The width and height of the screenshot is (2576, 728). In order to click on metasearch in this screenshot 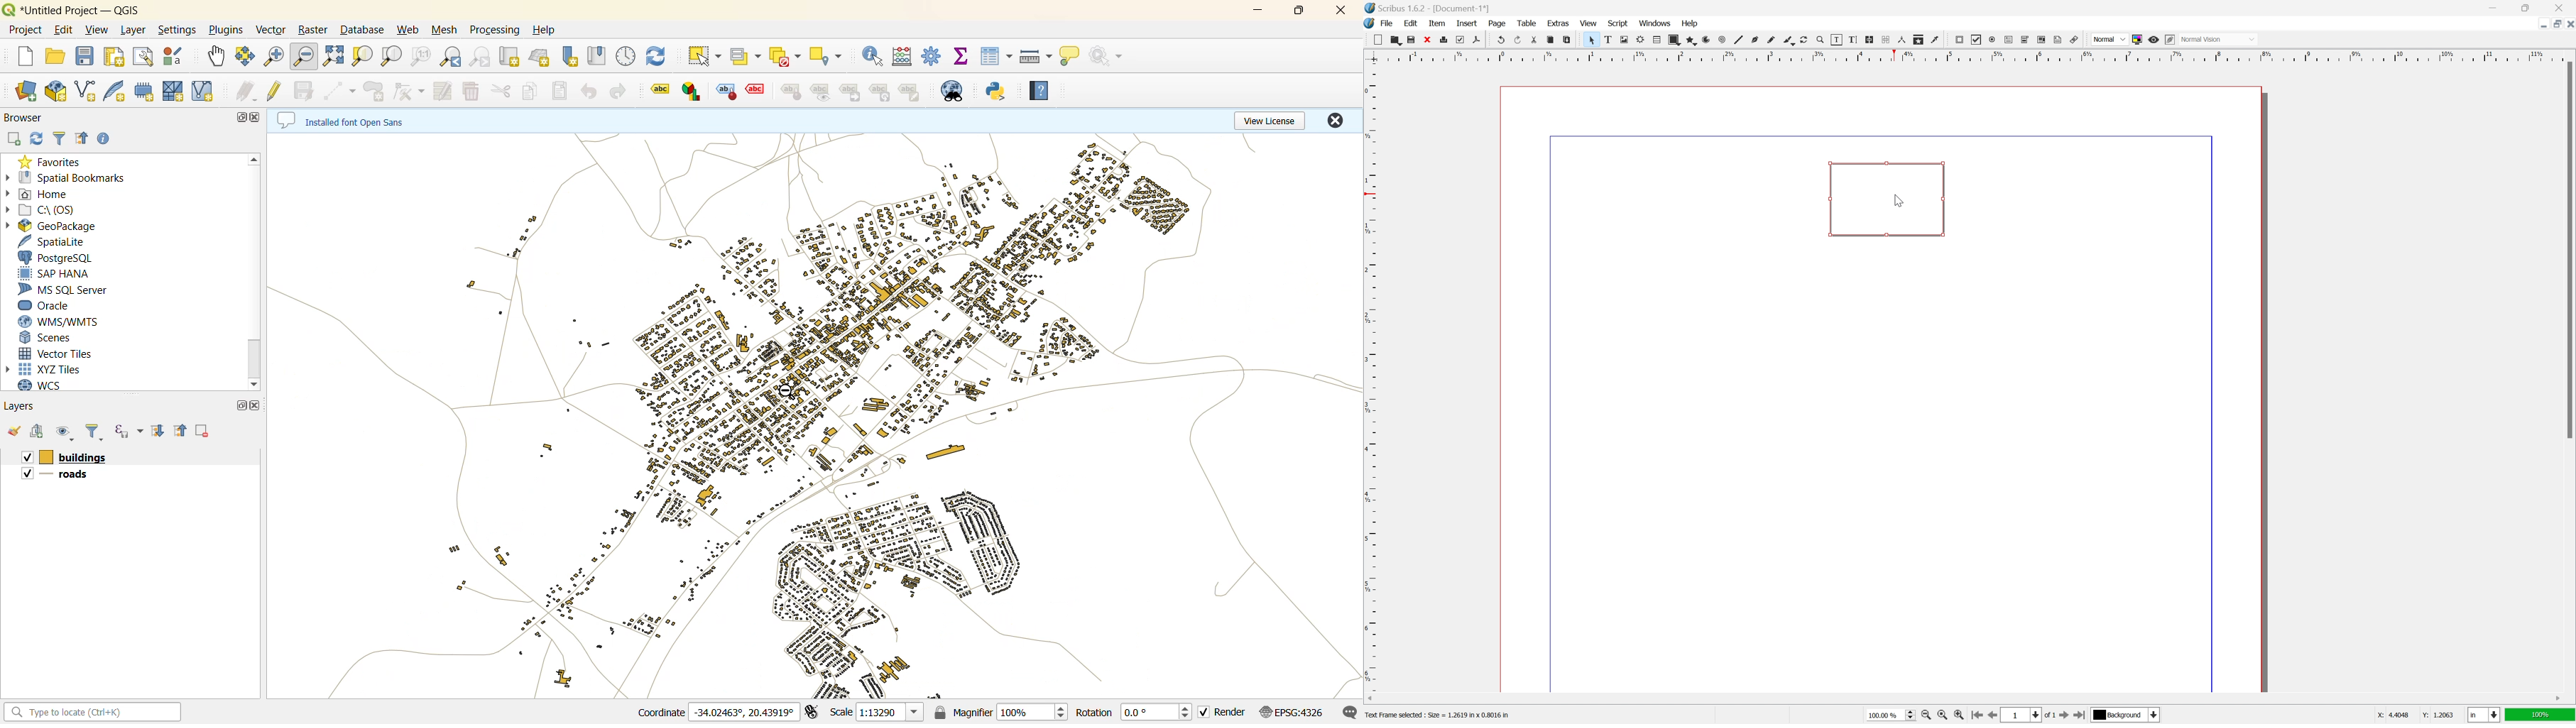, I will do `click(958, 90)`.